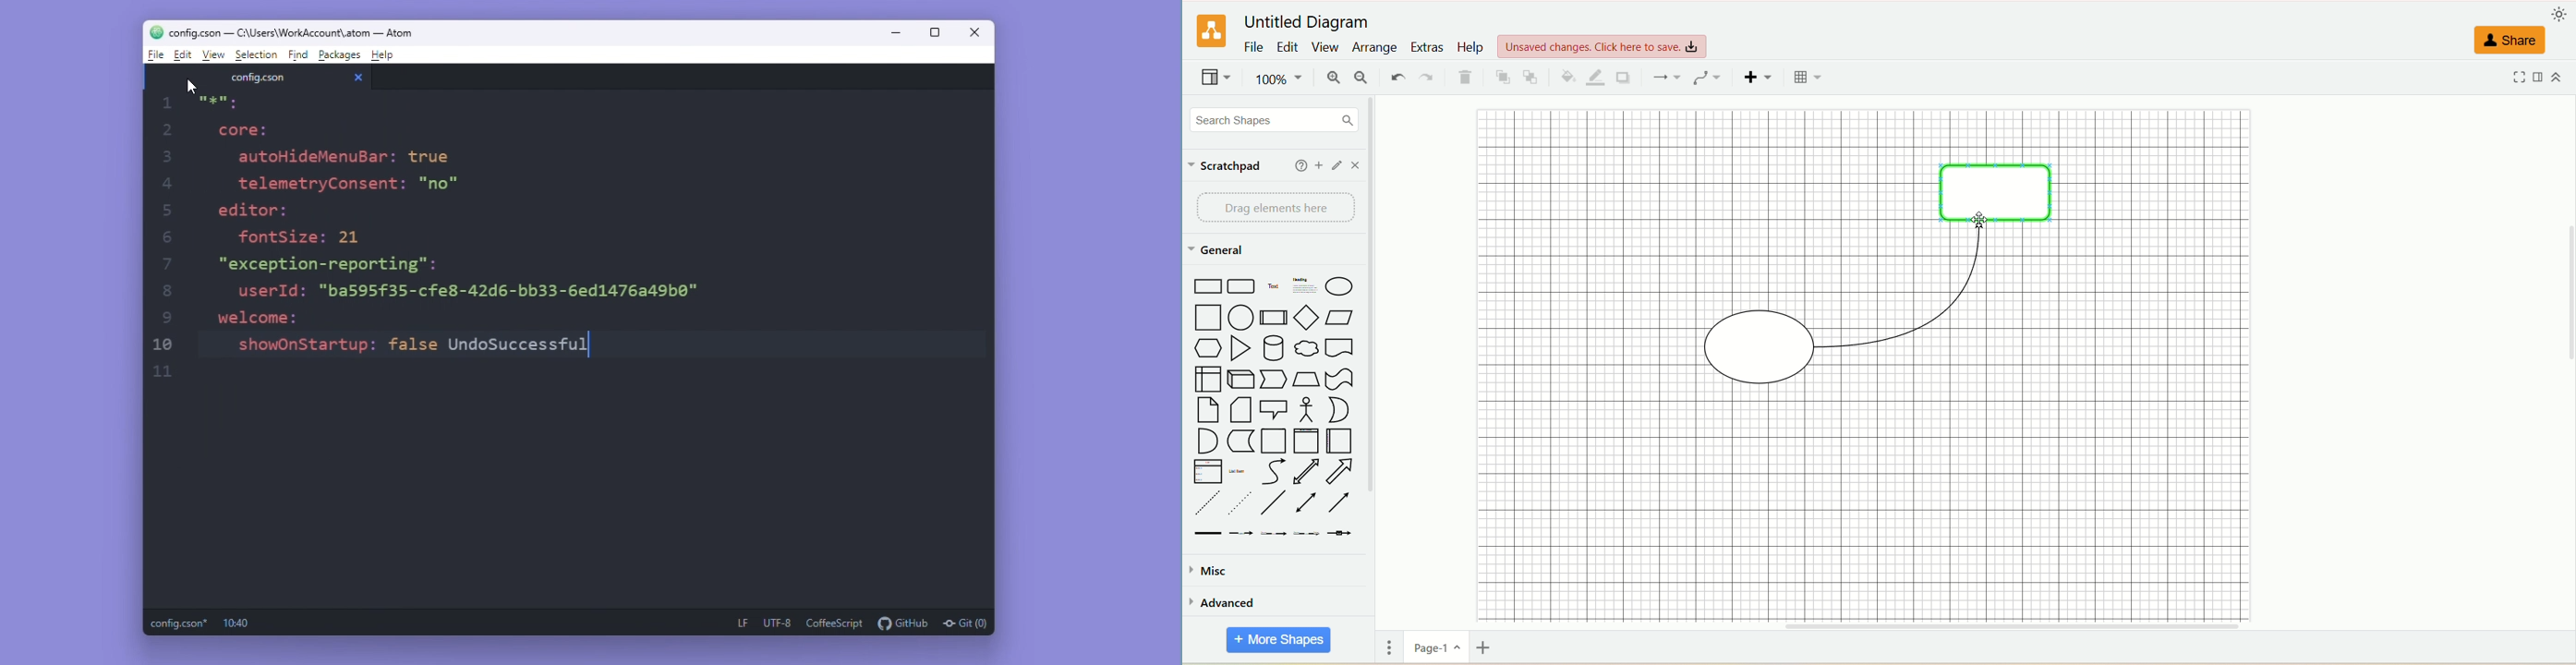 This screenshot has height=672, width=2576. I want to click on table, so click(1807, 78).